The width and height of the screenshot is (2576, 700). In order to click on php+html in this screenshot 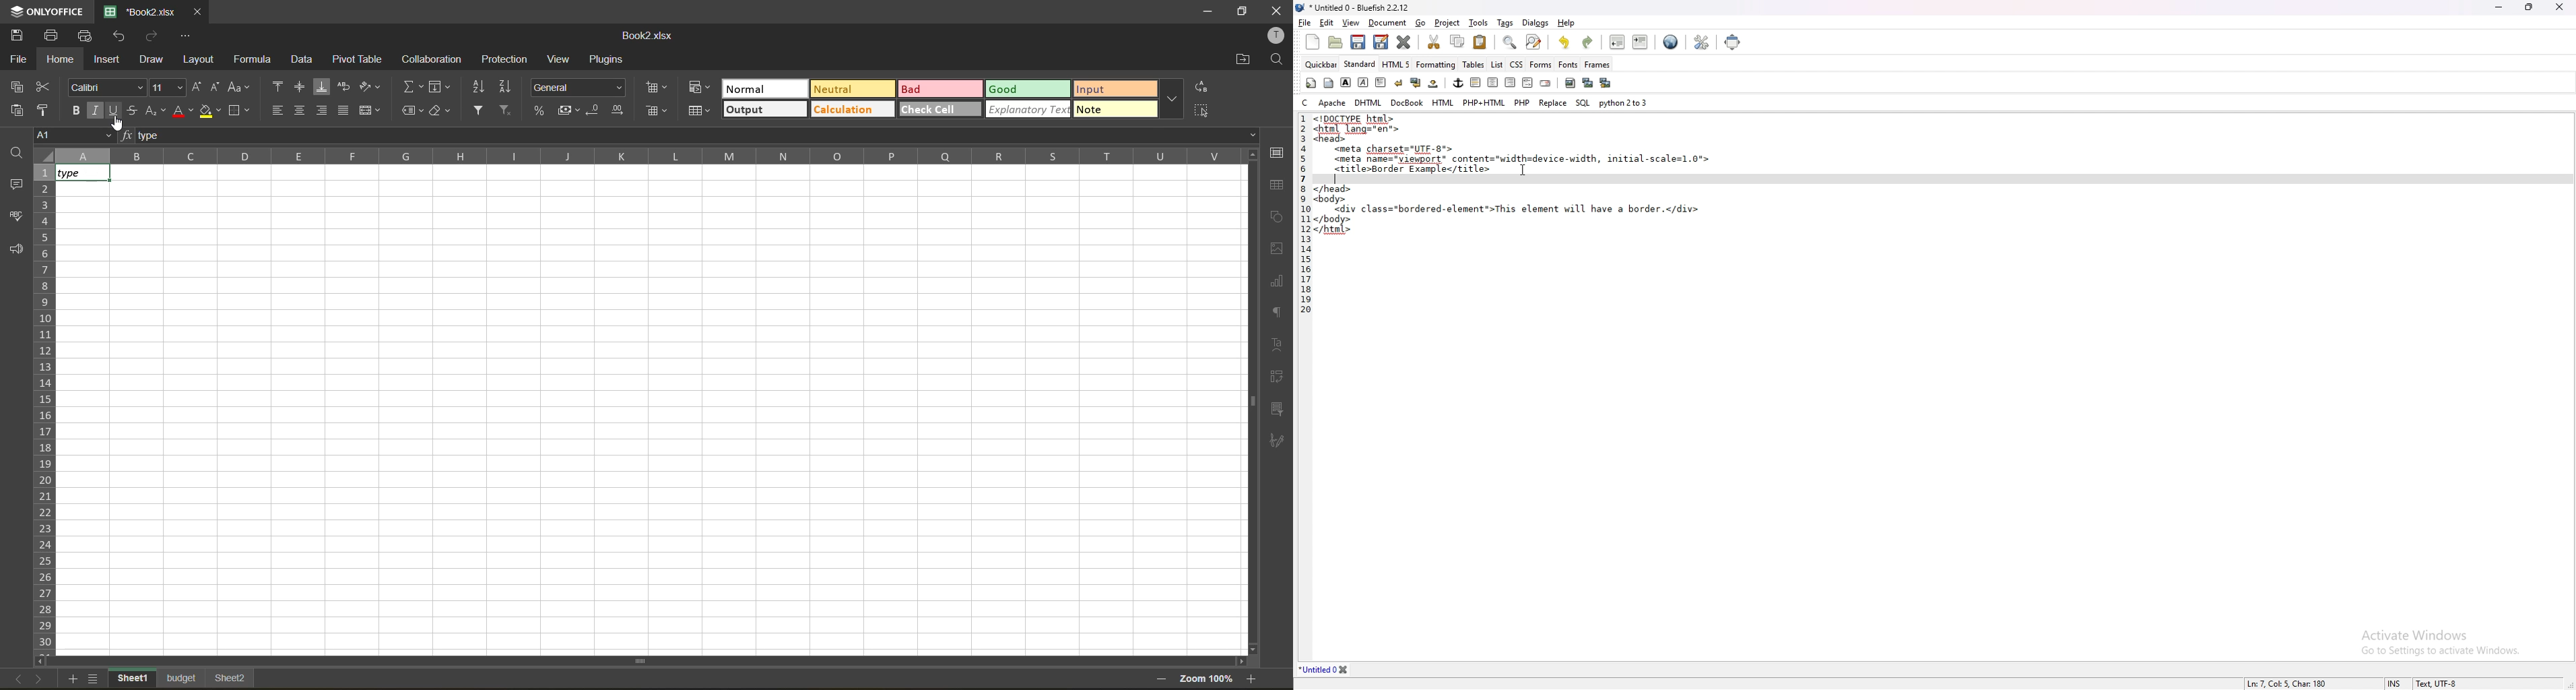, I will do `click(1484, 102)`.